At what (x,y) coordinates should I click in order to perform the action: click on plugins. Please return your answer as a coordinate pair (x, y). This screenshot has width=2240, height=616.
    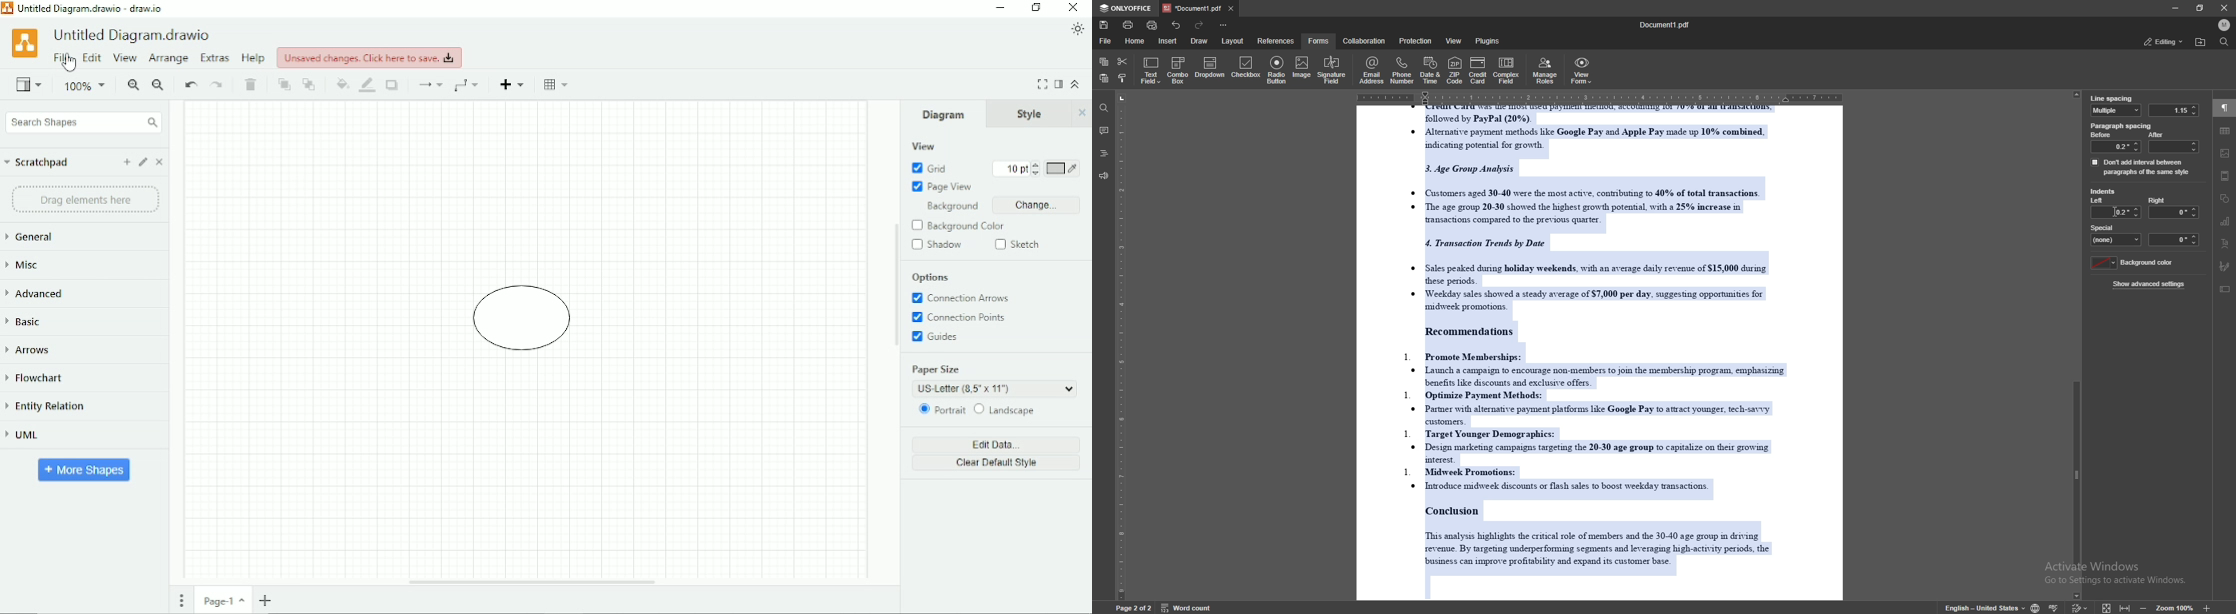
    Looking at the image, I should click on (1489, 41).